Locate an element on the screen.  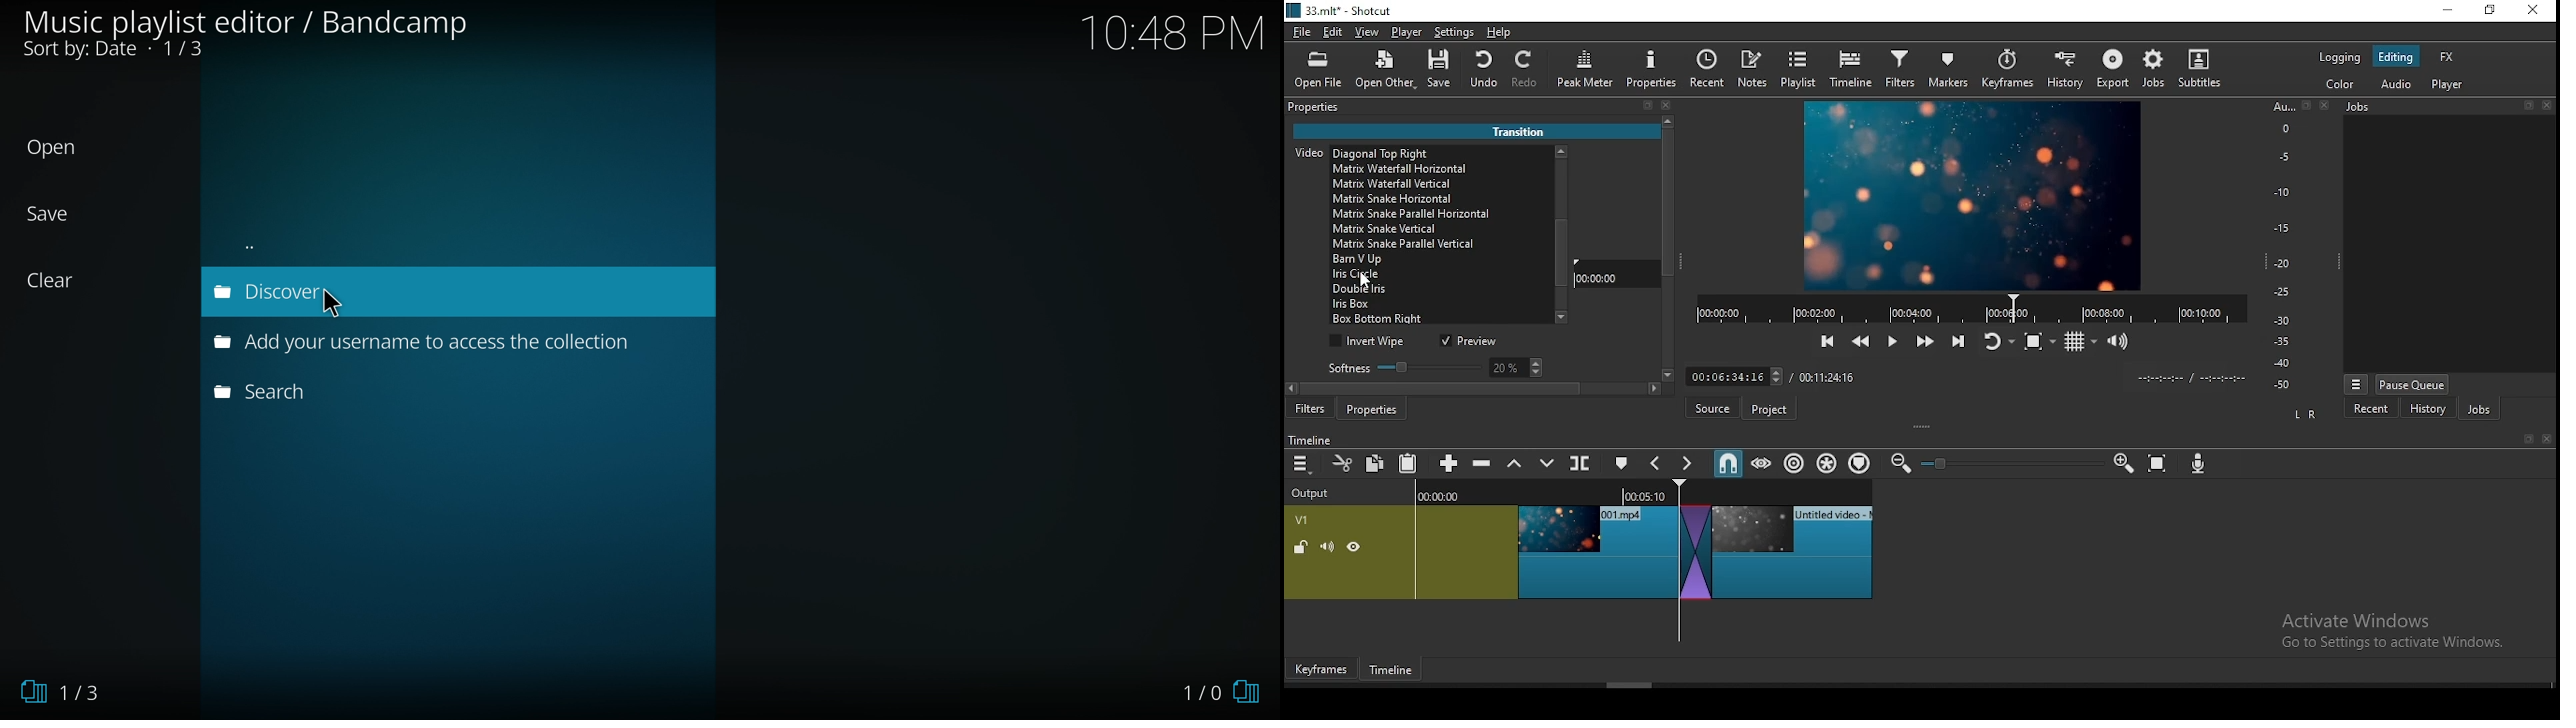
1/3 is located at coordinates (70, 692).